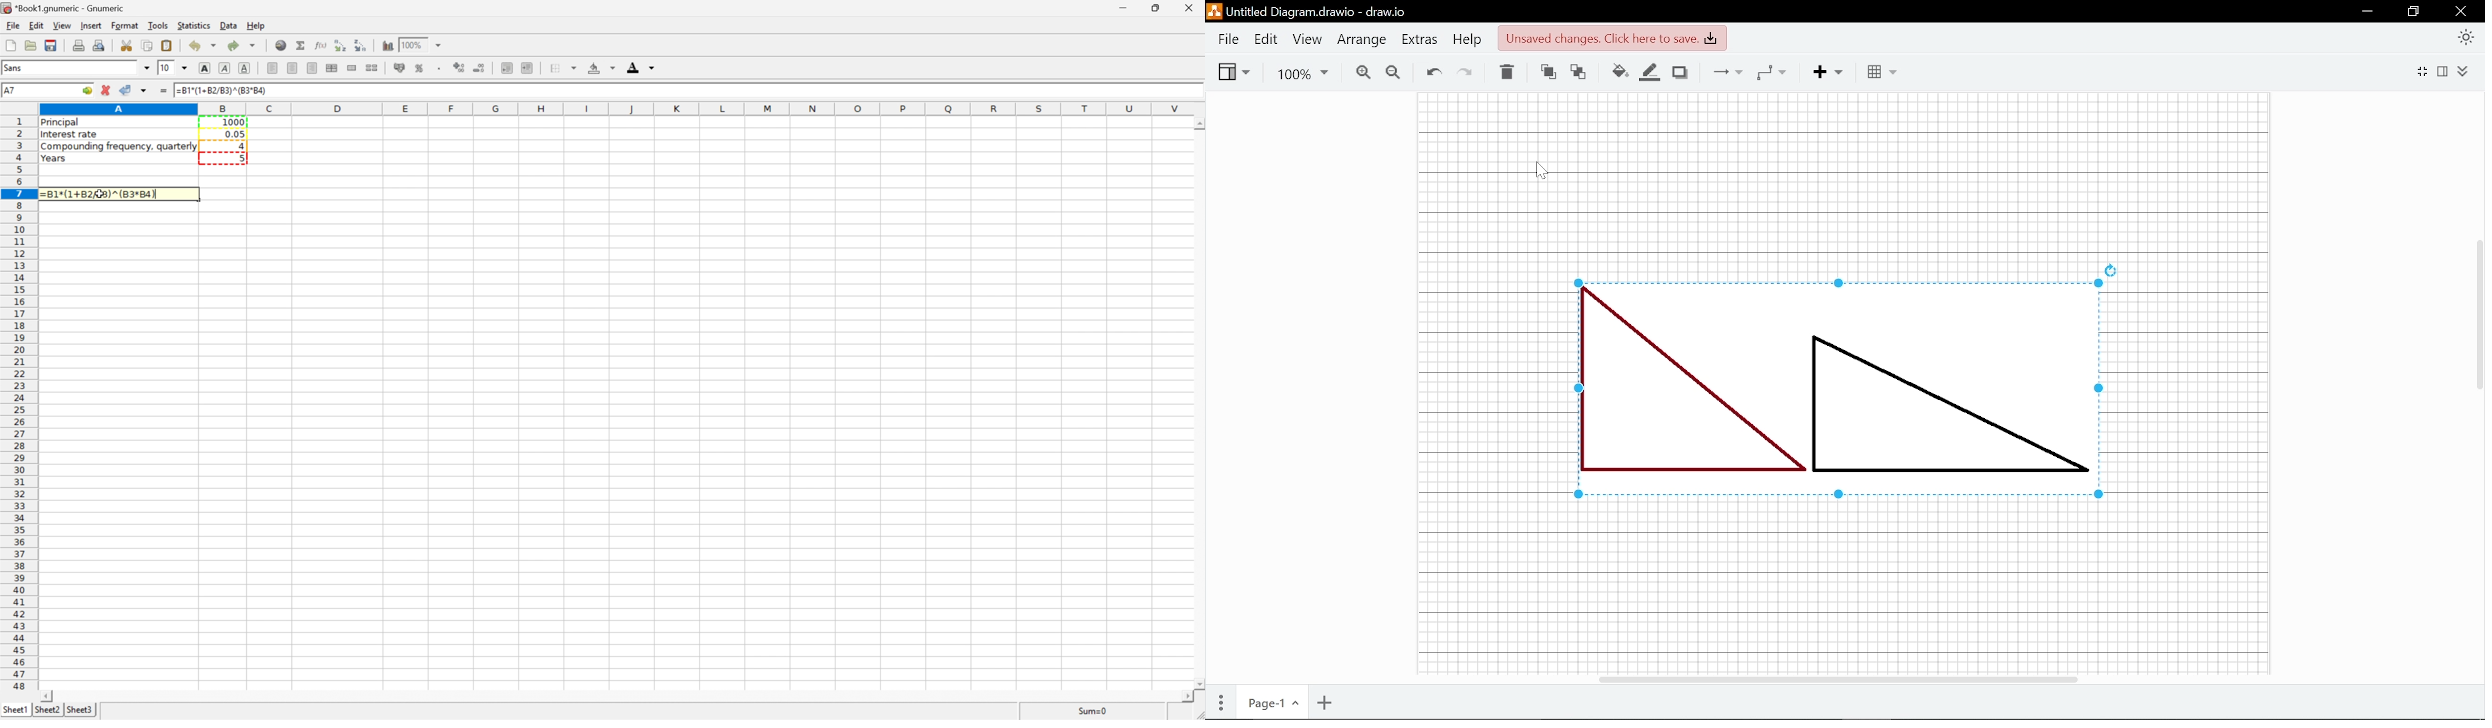 The height and width of the screenshot is (728, 2492). Describe the element at coordinates (35, 25) in the screenshot. I see `edit` at that location.